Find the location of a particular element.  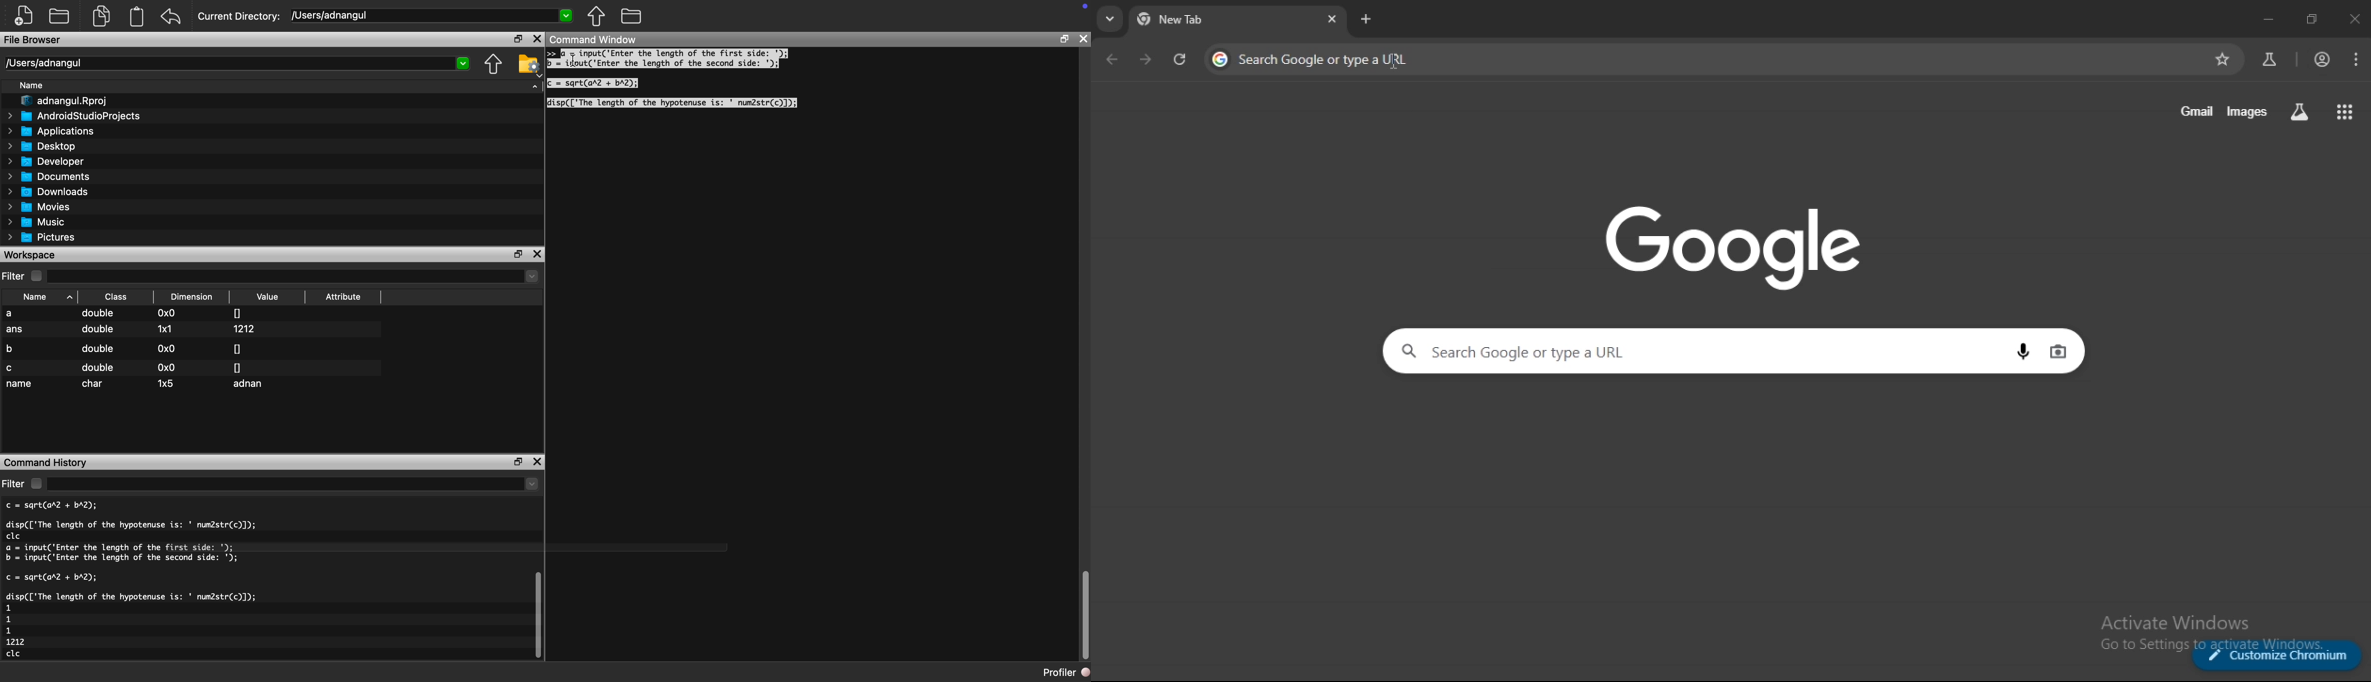

c is located at coordinates (11, 368).